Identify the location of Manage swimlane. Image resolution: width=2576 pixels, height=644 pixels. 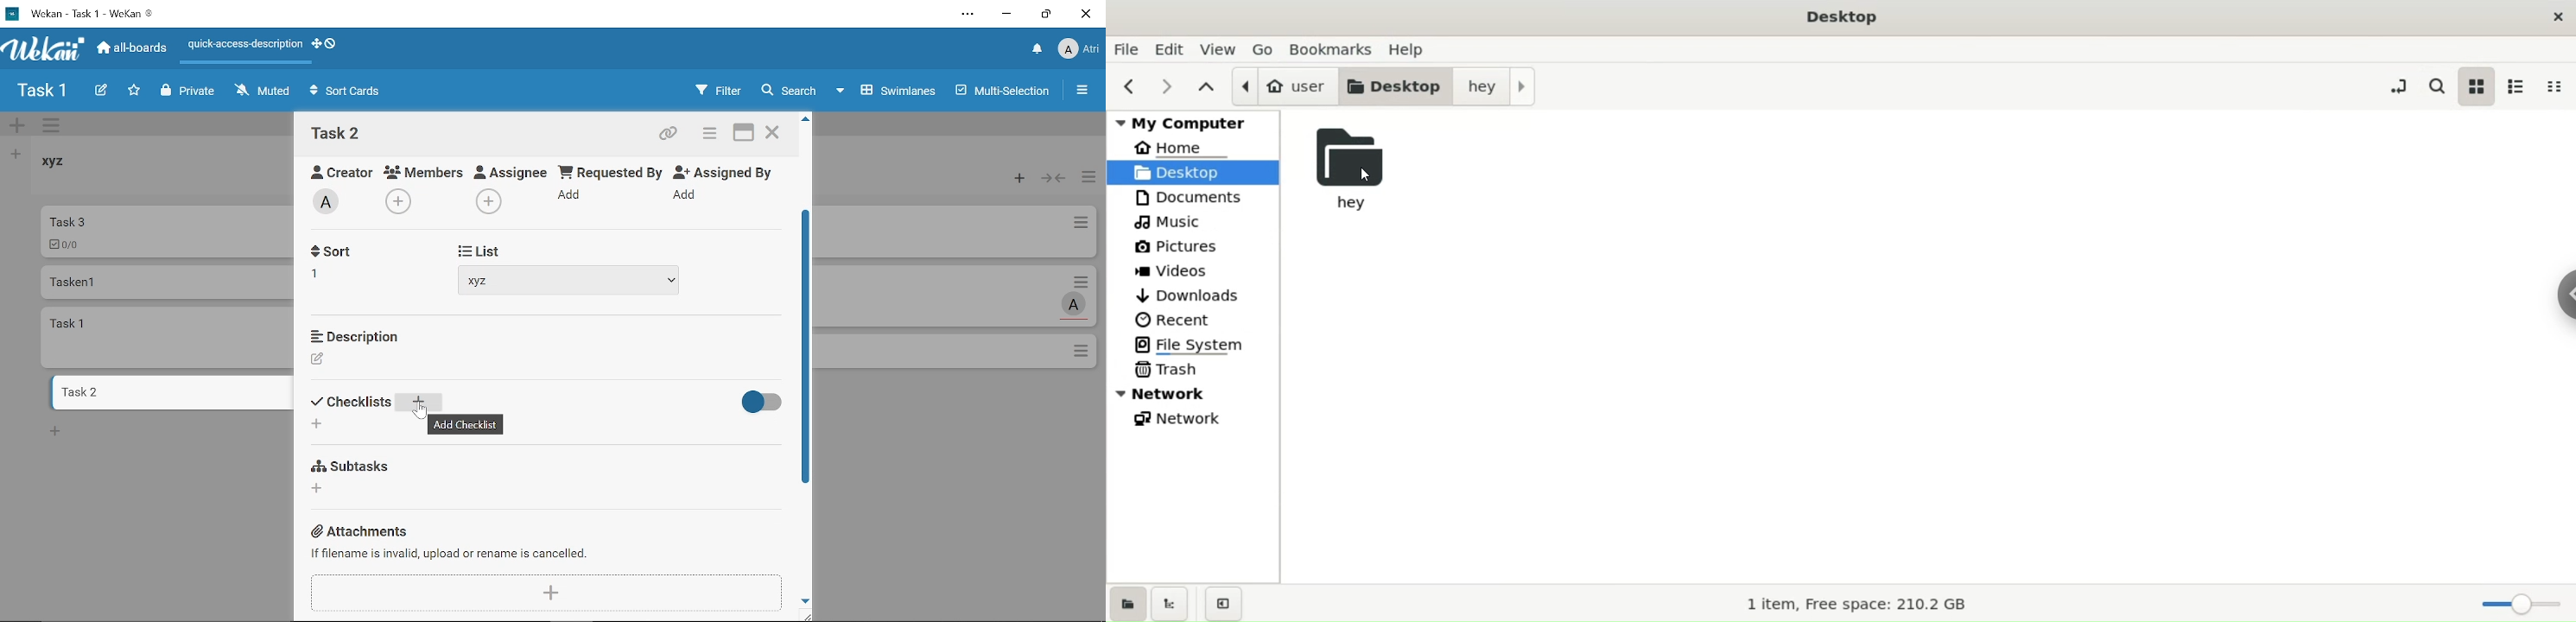
(53, 127).